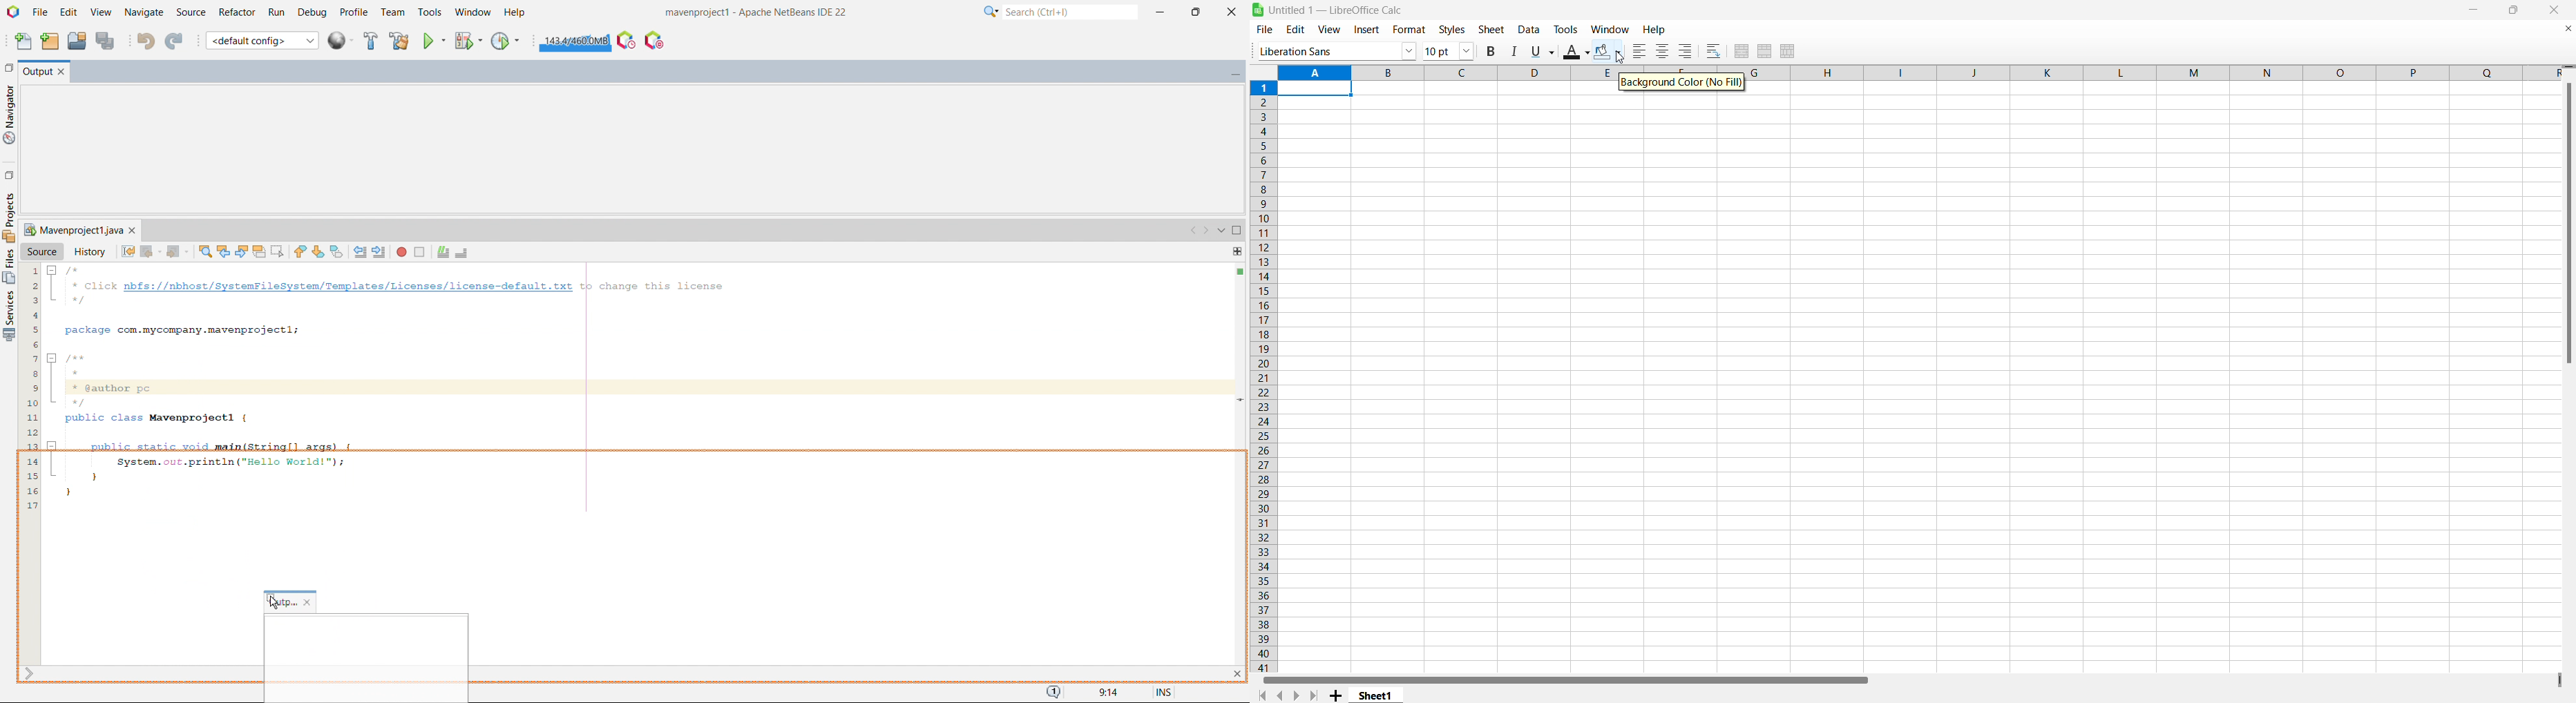  I want to click on new project, so click(50, 40).